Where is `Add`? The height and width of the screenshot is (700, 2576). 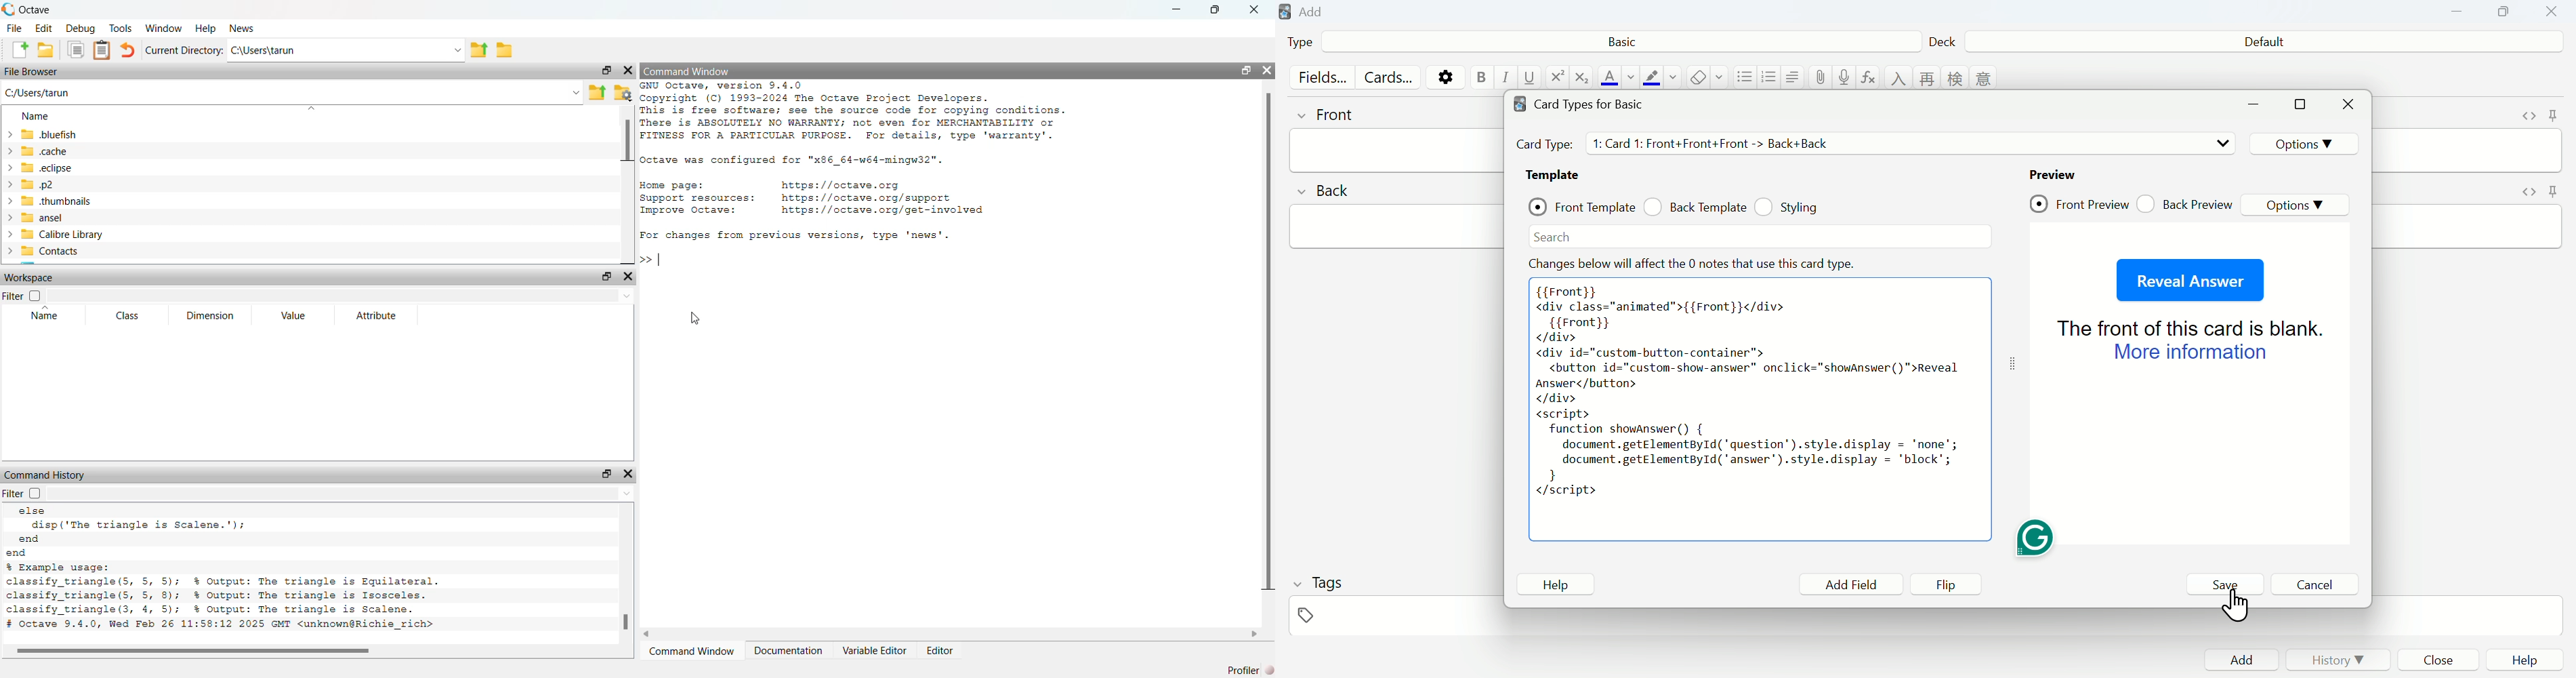
Add is located at coordinates (2241, 660).